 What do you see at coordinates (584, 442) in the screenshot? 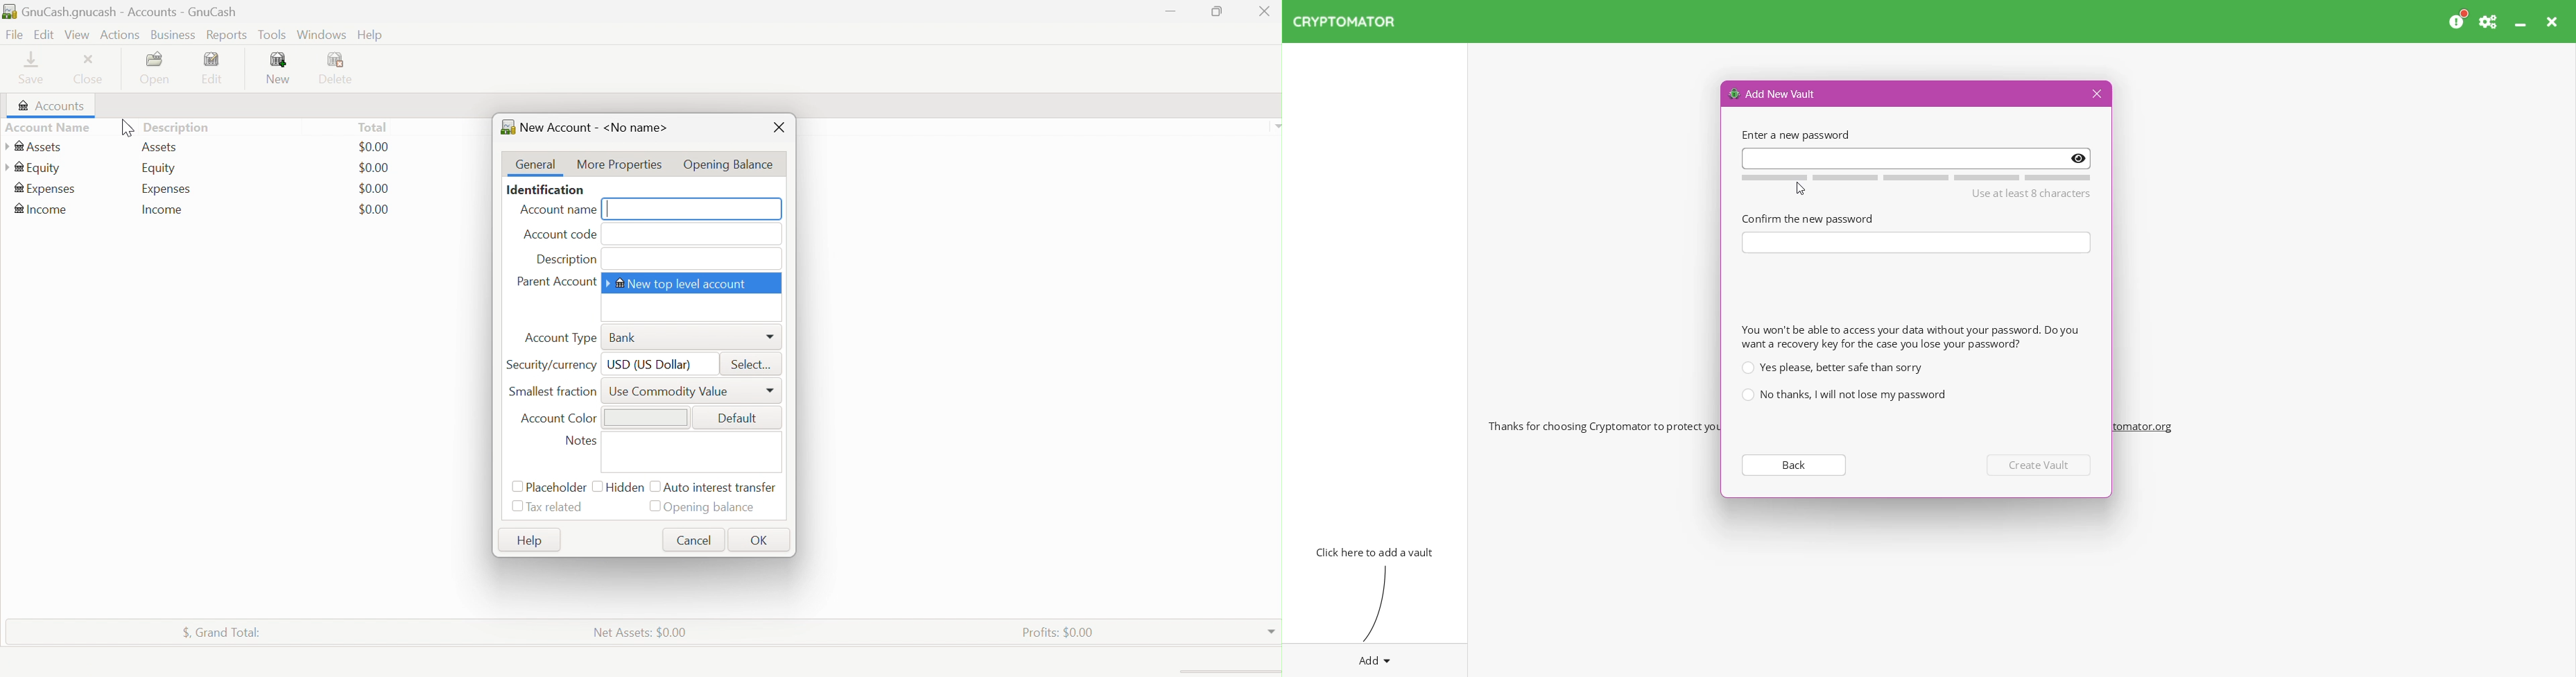
I see `Notes` at bounding box center [584, 442].